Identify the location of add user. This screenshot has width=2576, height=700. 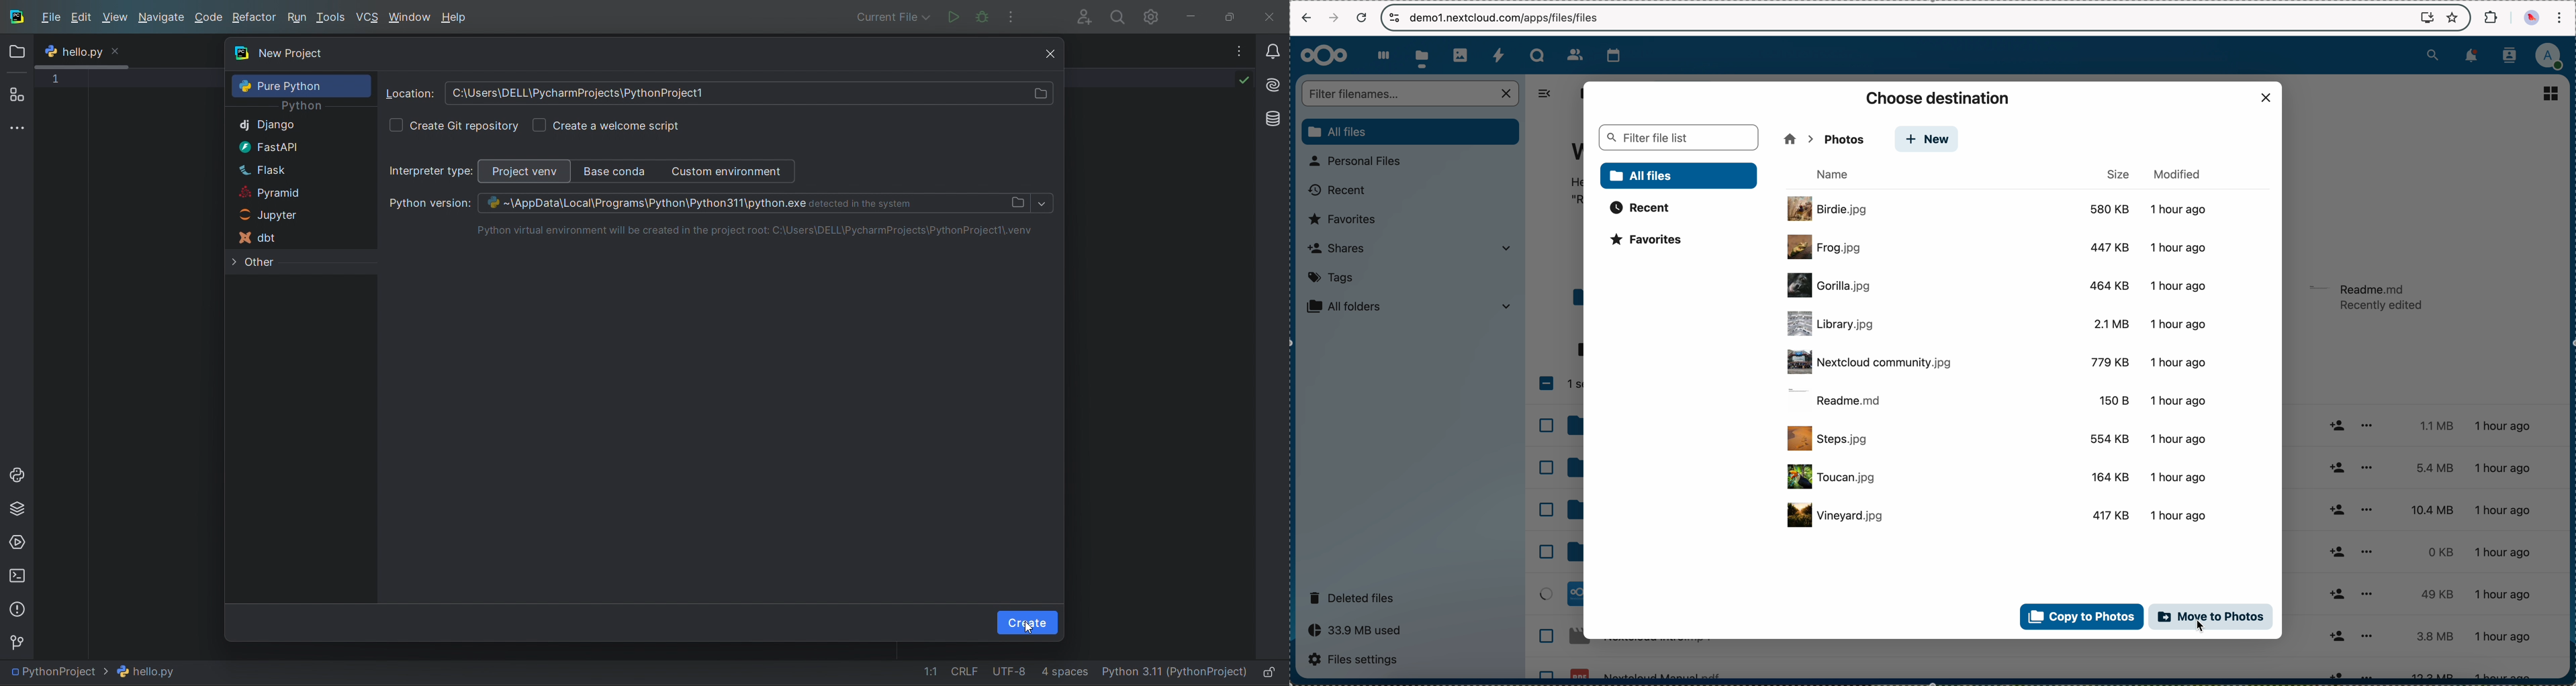
(1079, 16).